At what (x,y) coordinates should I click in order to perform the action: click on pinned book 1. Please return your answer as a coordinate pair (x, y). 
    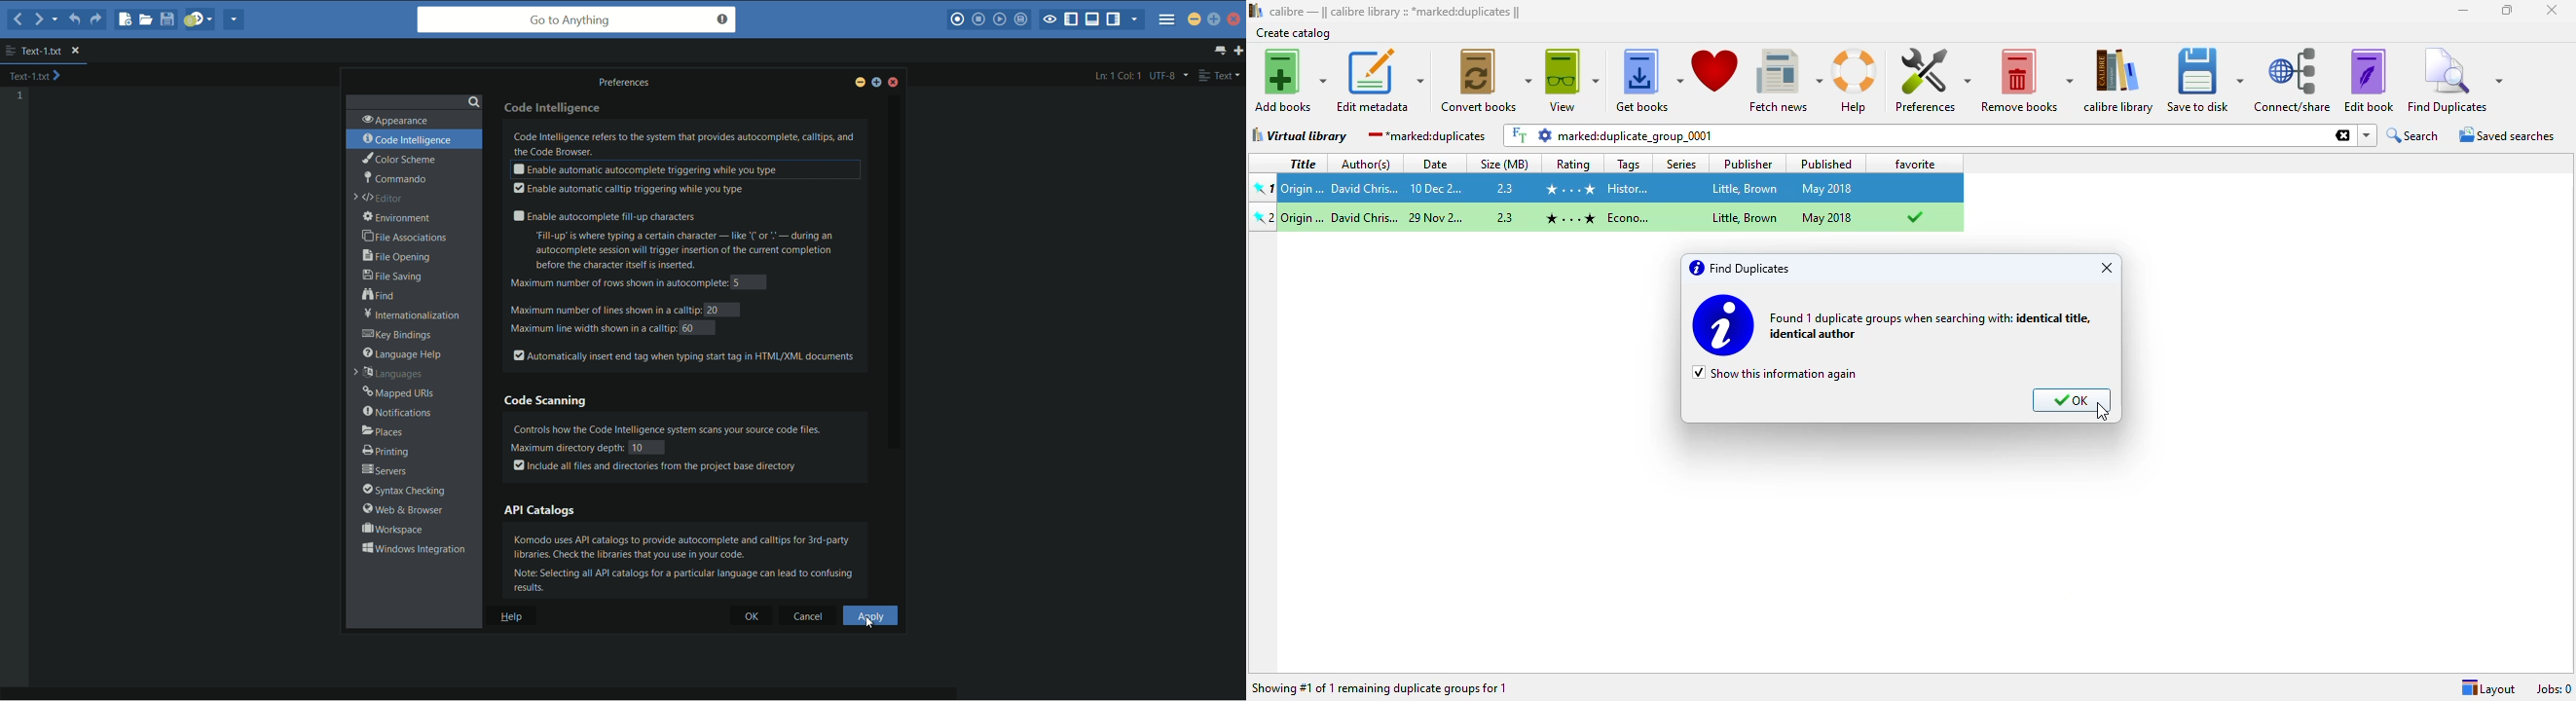
    Looking at the image, I should click on (1260, 188).